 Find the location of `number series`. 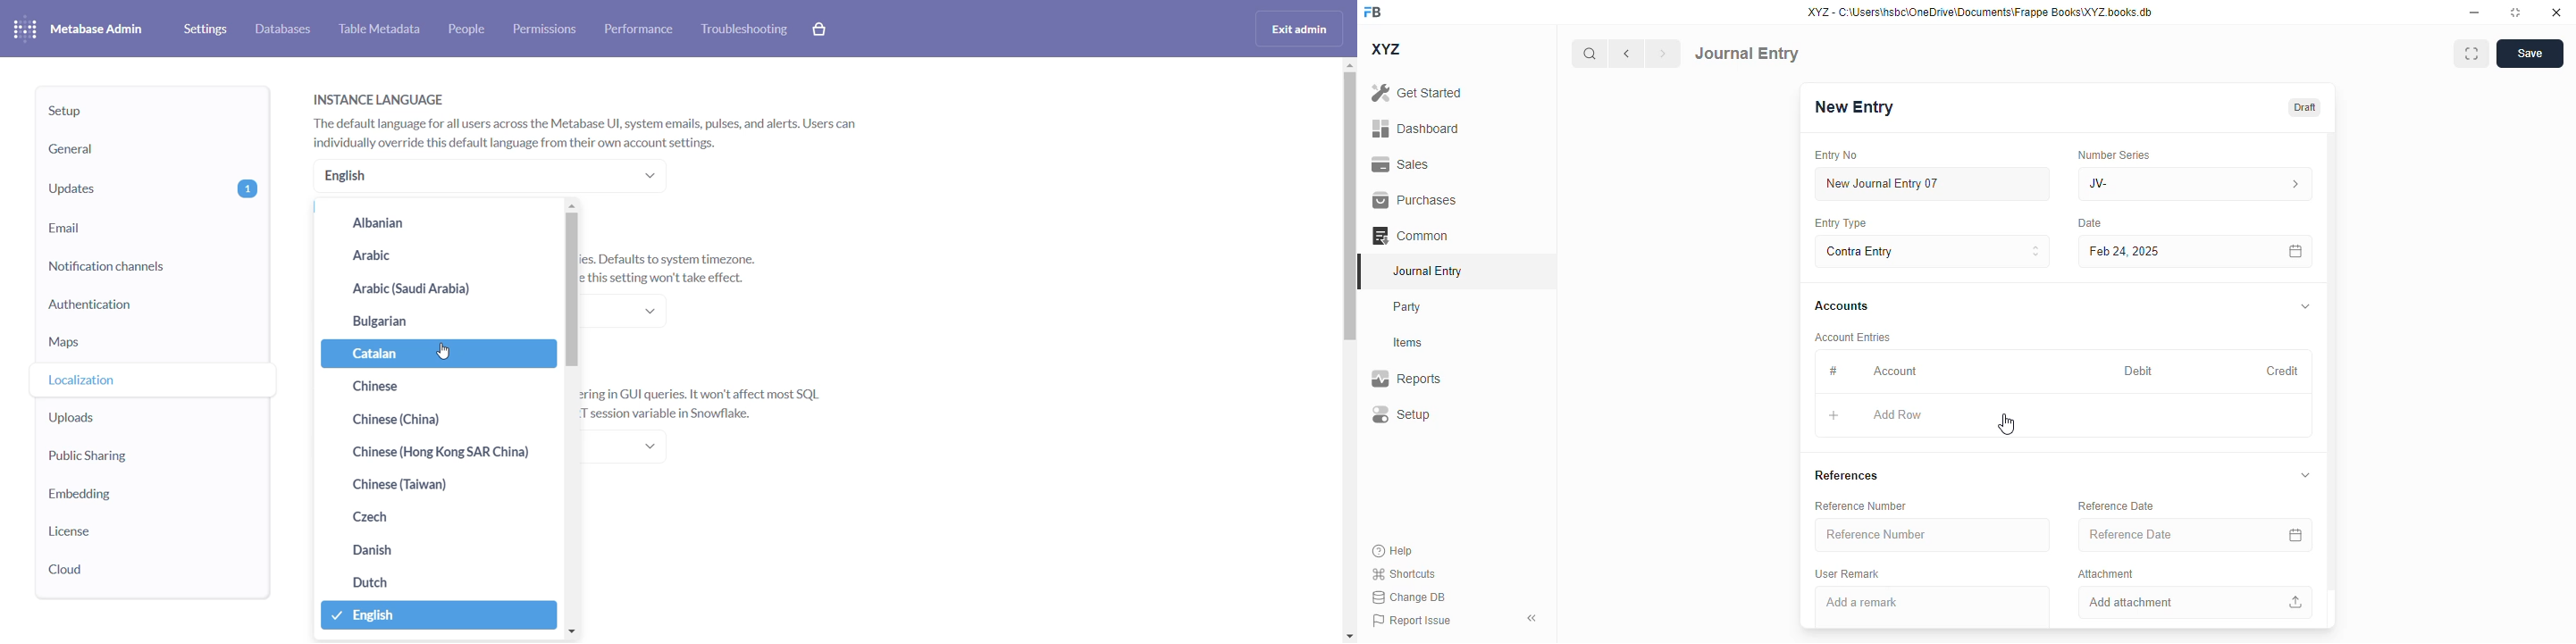

number series is located at coordinates (2116, 154).